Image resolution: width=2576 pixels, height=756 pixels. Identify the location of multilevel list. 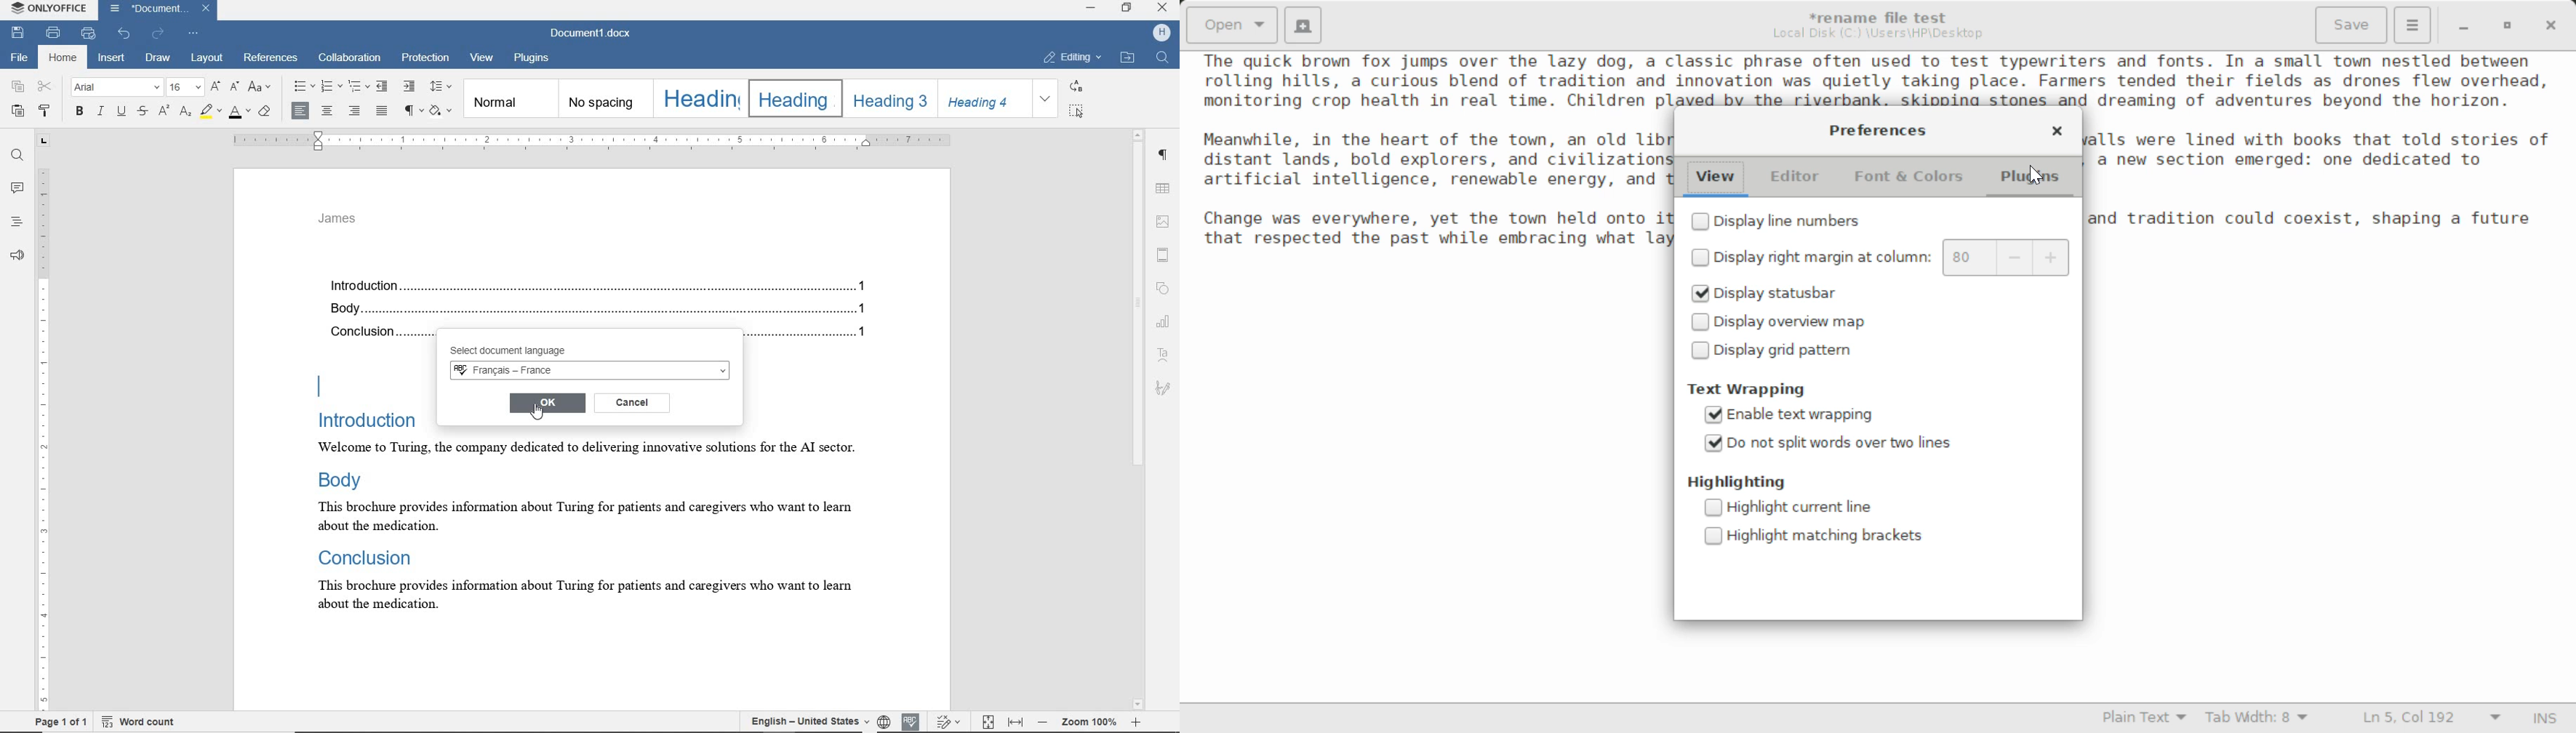
(357, 86).